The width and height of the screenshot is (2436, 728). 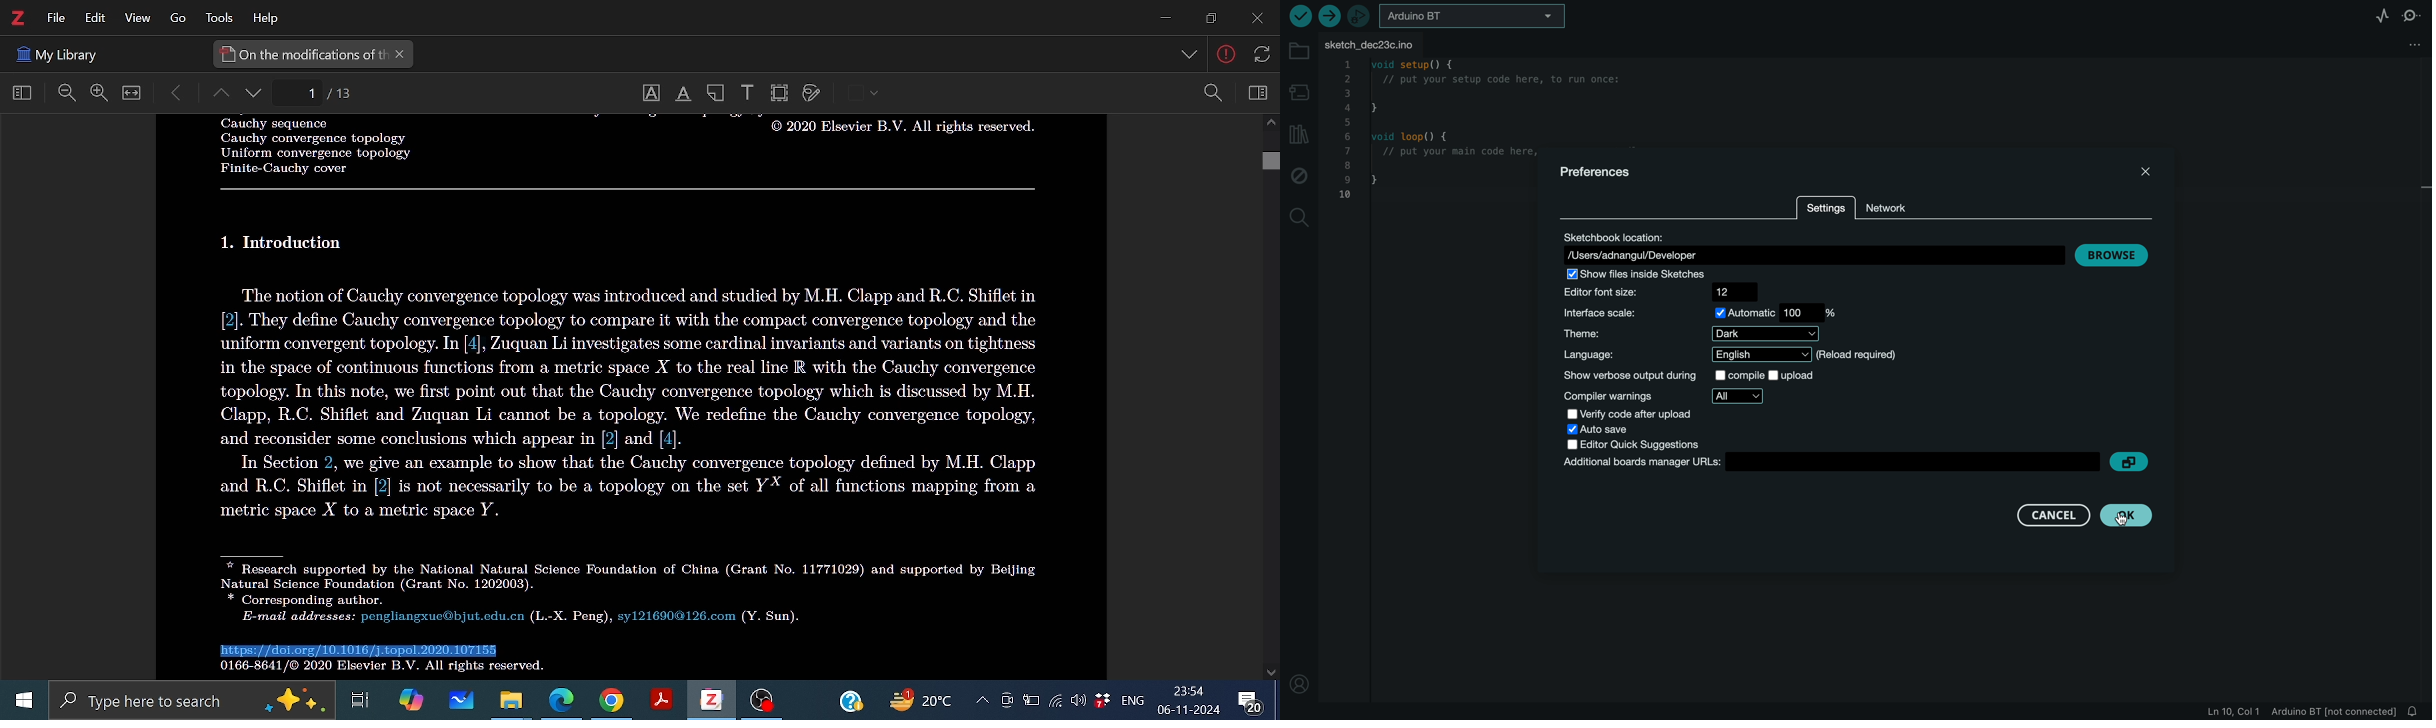 I want to click on Close current tab, so click(x=401, y=55).